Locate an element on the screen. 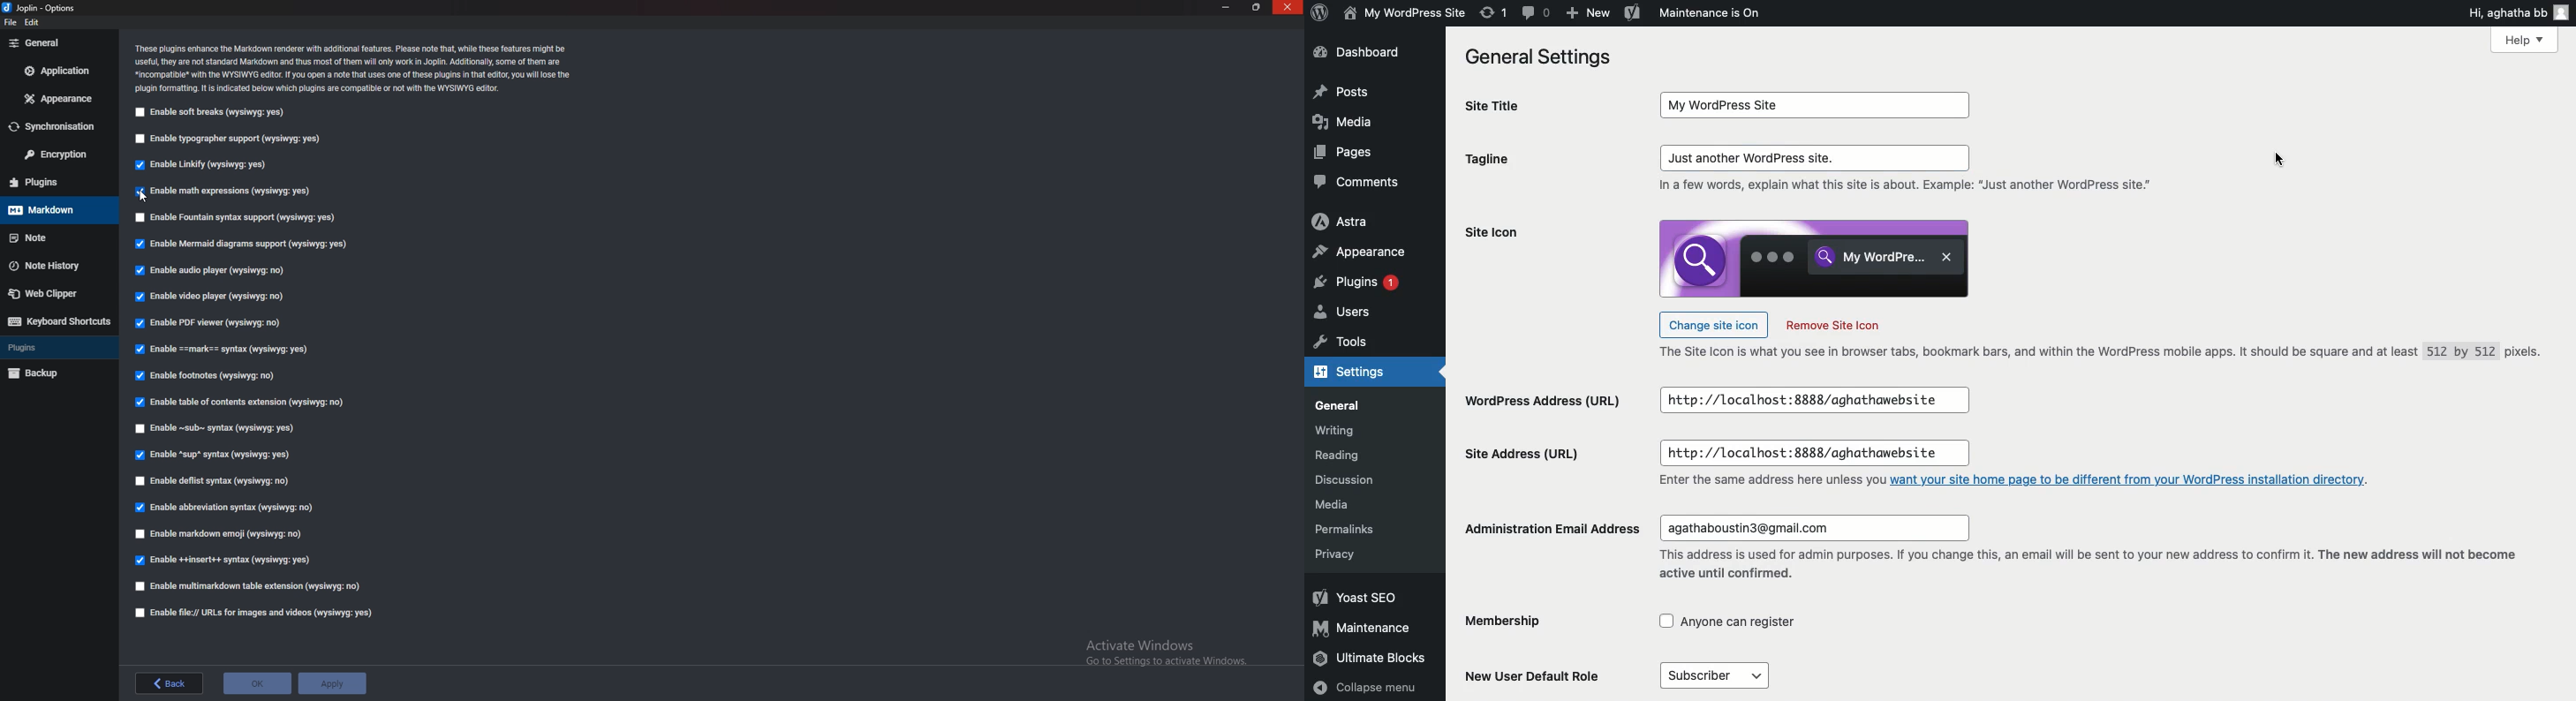 Image resolution: width=2576 pixels, height=728 pixels. Appearance is located at coordinates (1363, 253).